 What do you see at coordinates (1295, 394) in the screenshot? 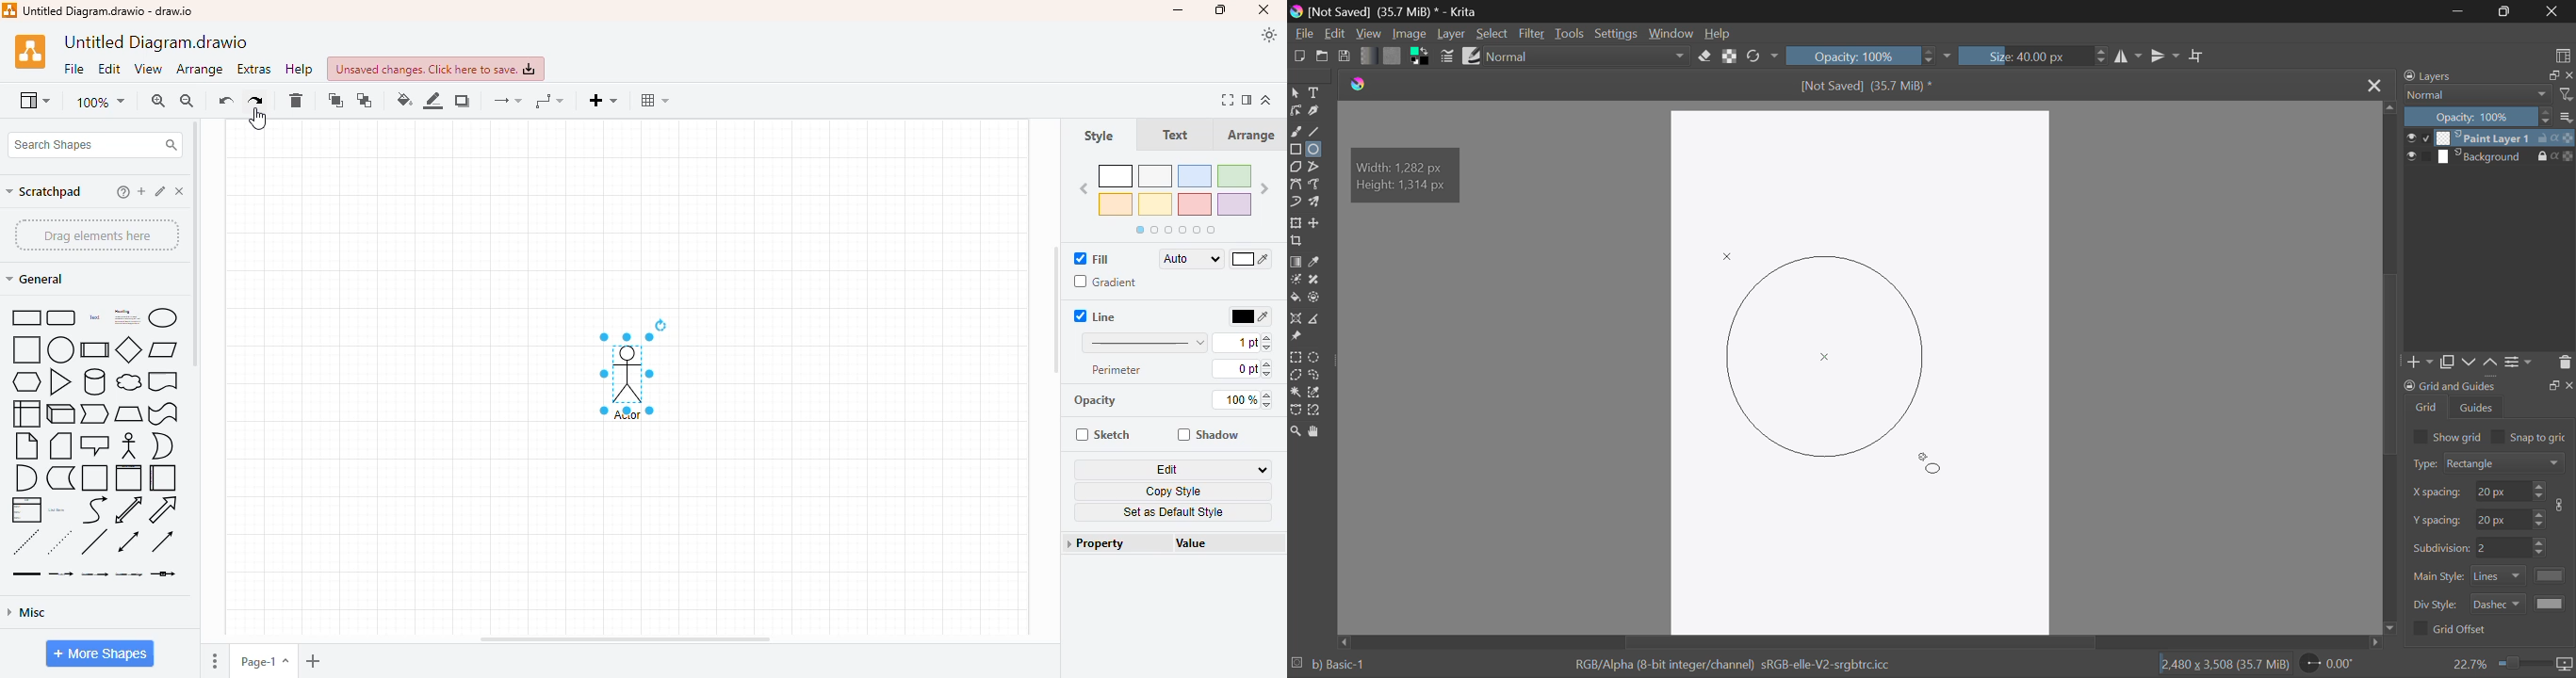
I see `Continuous Selection` at bounding box center [1295, 394].